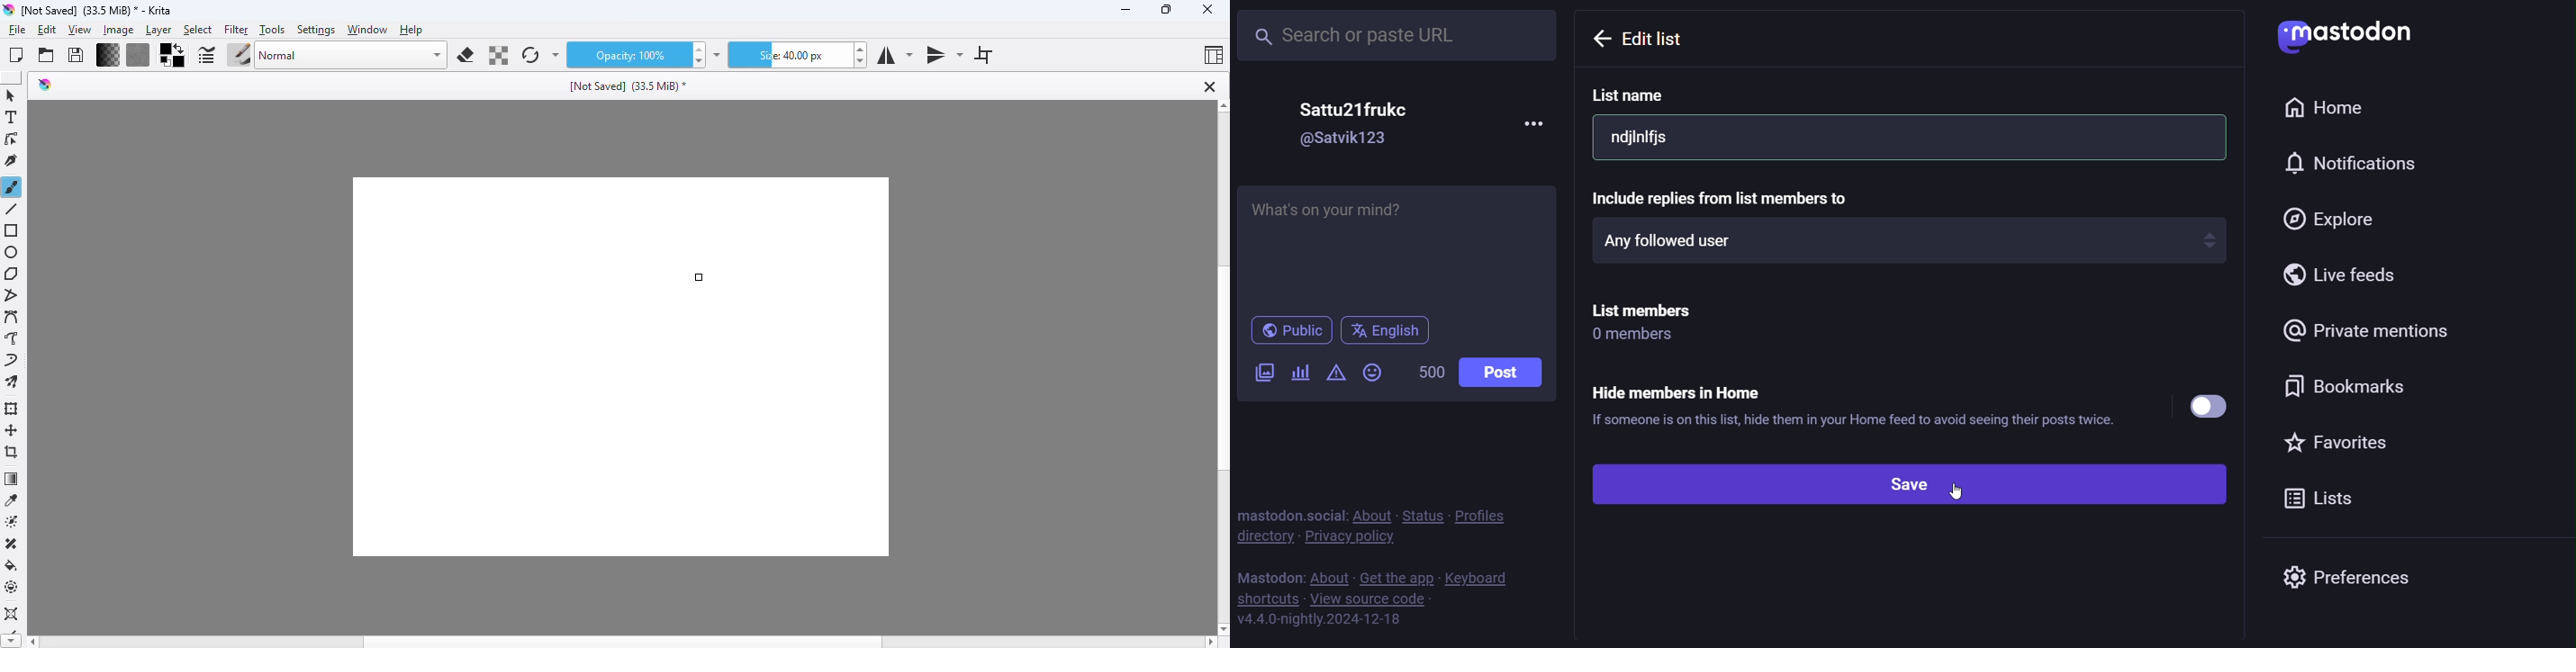 The width and height of the screenshot is (2576, 672). What do you see at coordinates (1422, 514) in the screenshot?
I see `status` at bounding box center [1422, 514].